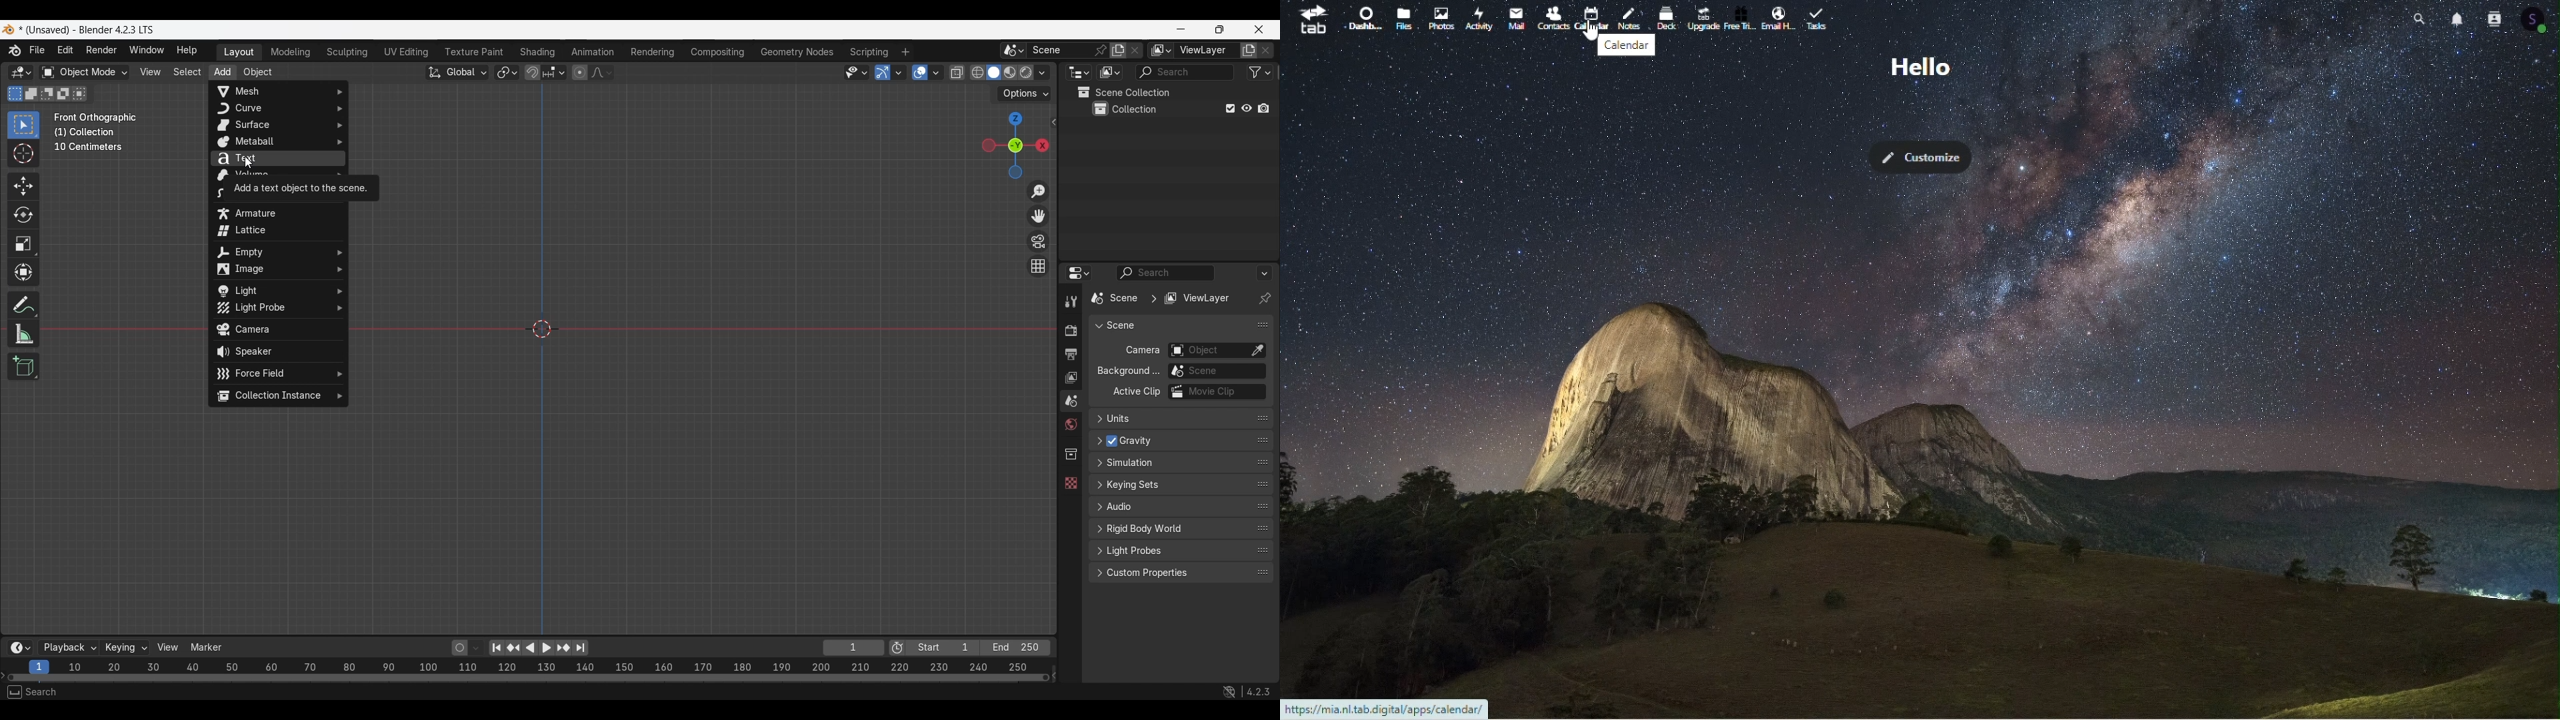 This screenshot has width=2576, height=728. I want to click on Current frame, so click(853, 649).